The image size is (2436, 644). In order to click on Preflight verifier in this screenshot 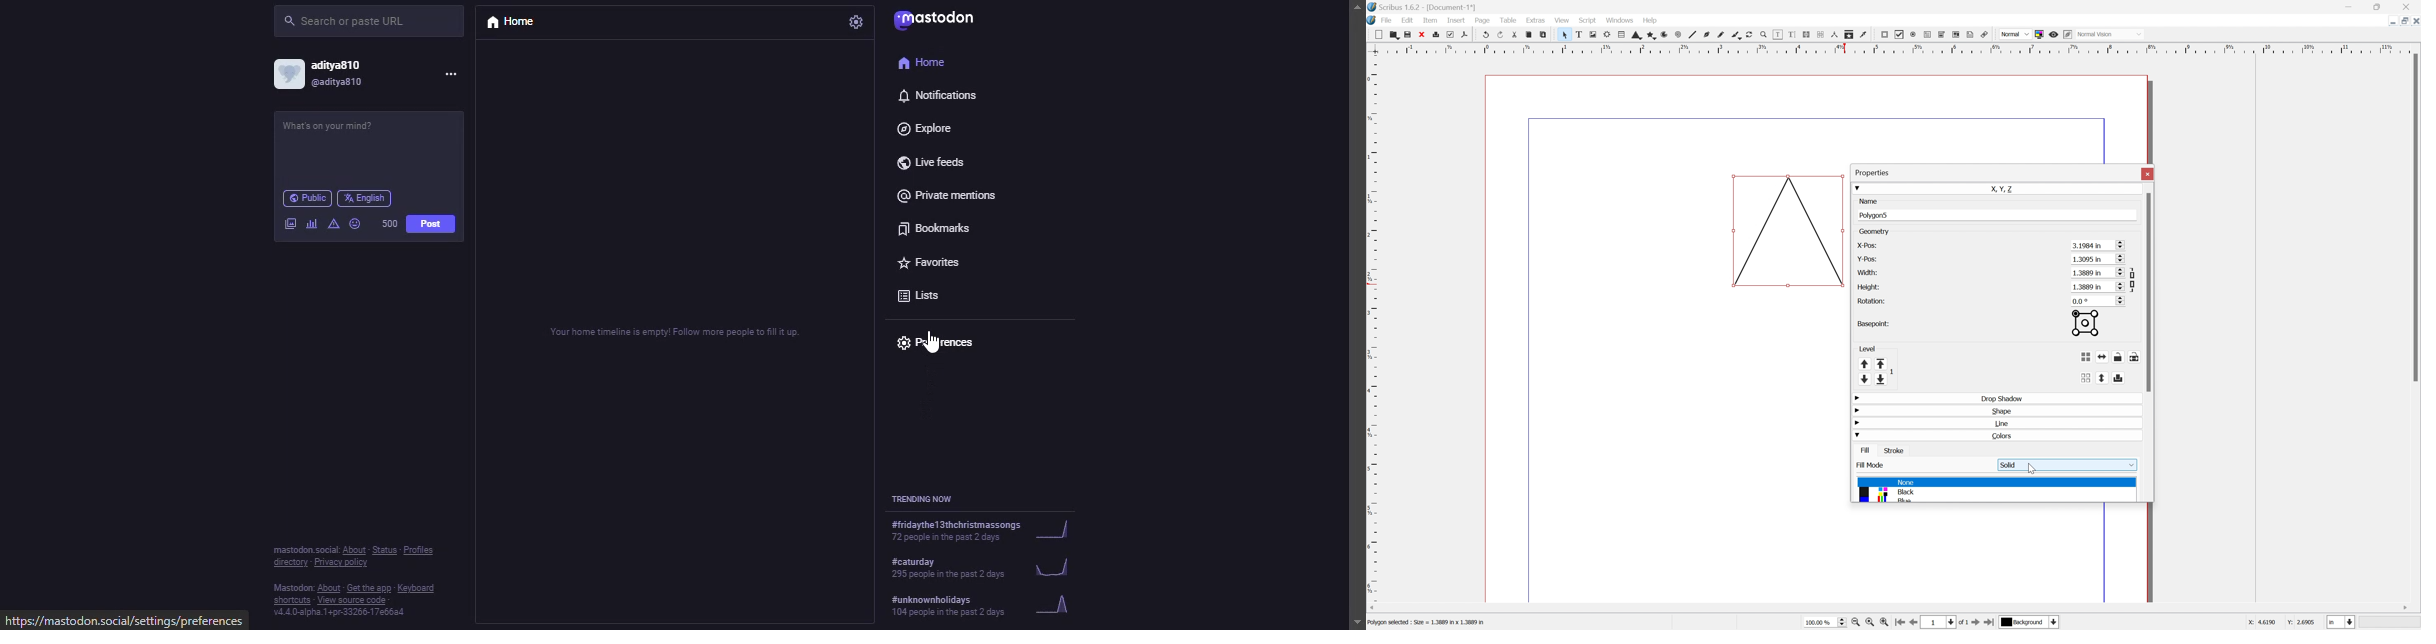, I will do `click(1450, 34)`.